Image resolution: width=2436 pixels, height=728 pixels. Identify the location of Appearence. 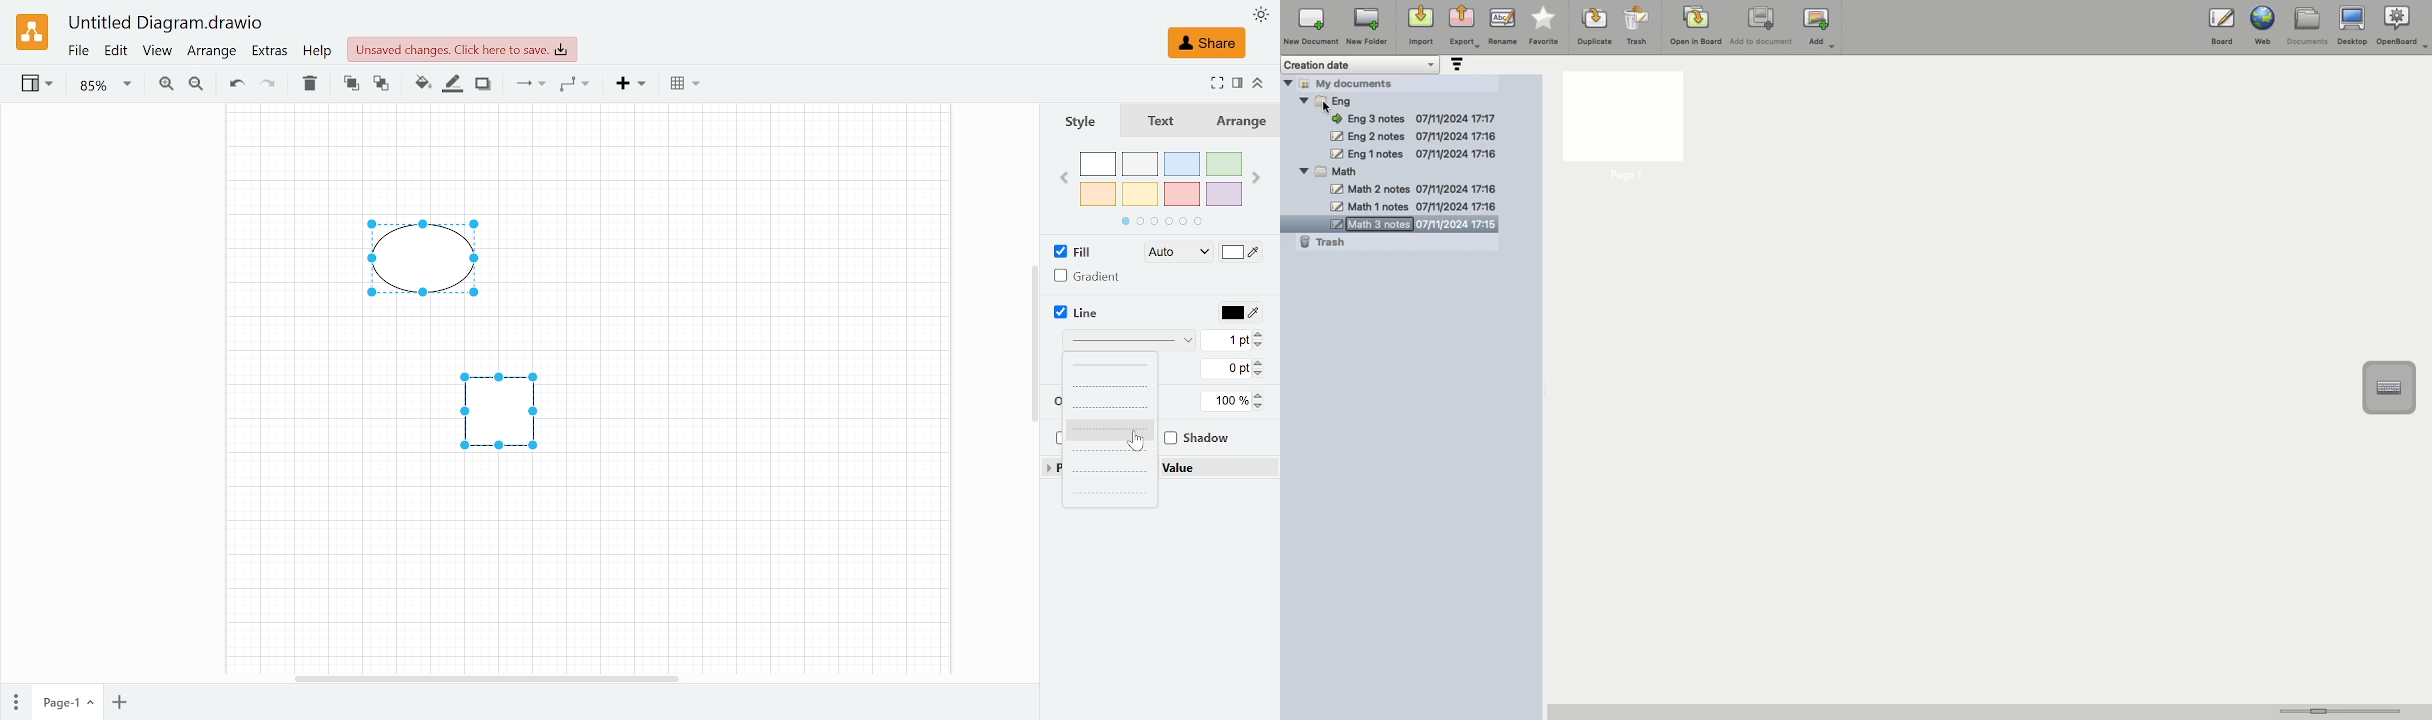
(1260, 14).